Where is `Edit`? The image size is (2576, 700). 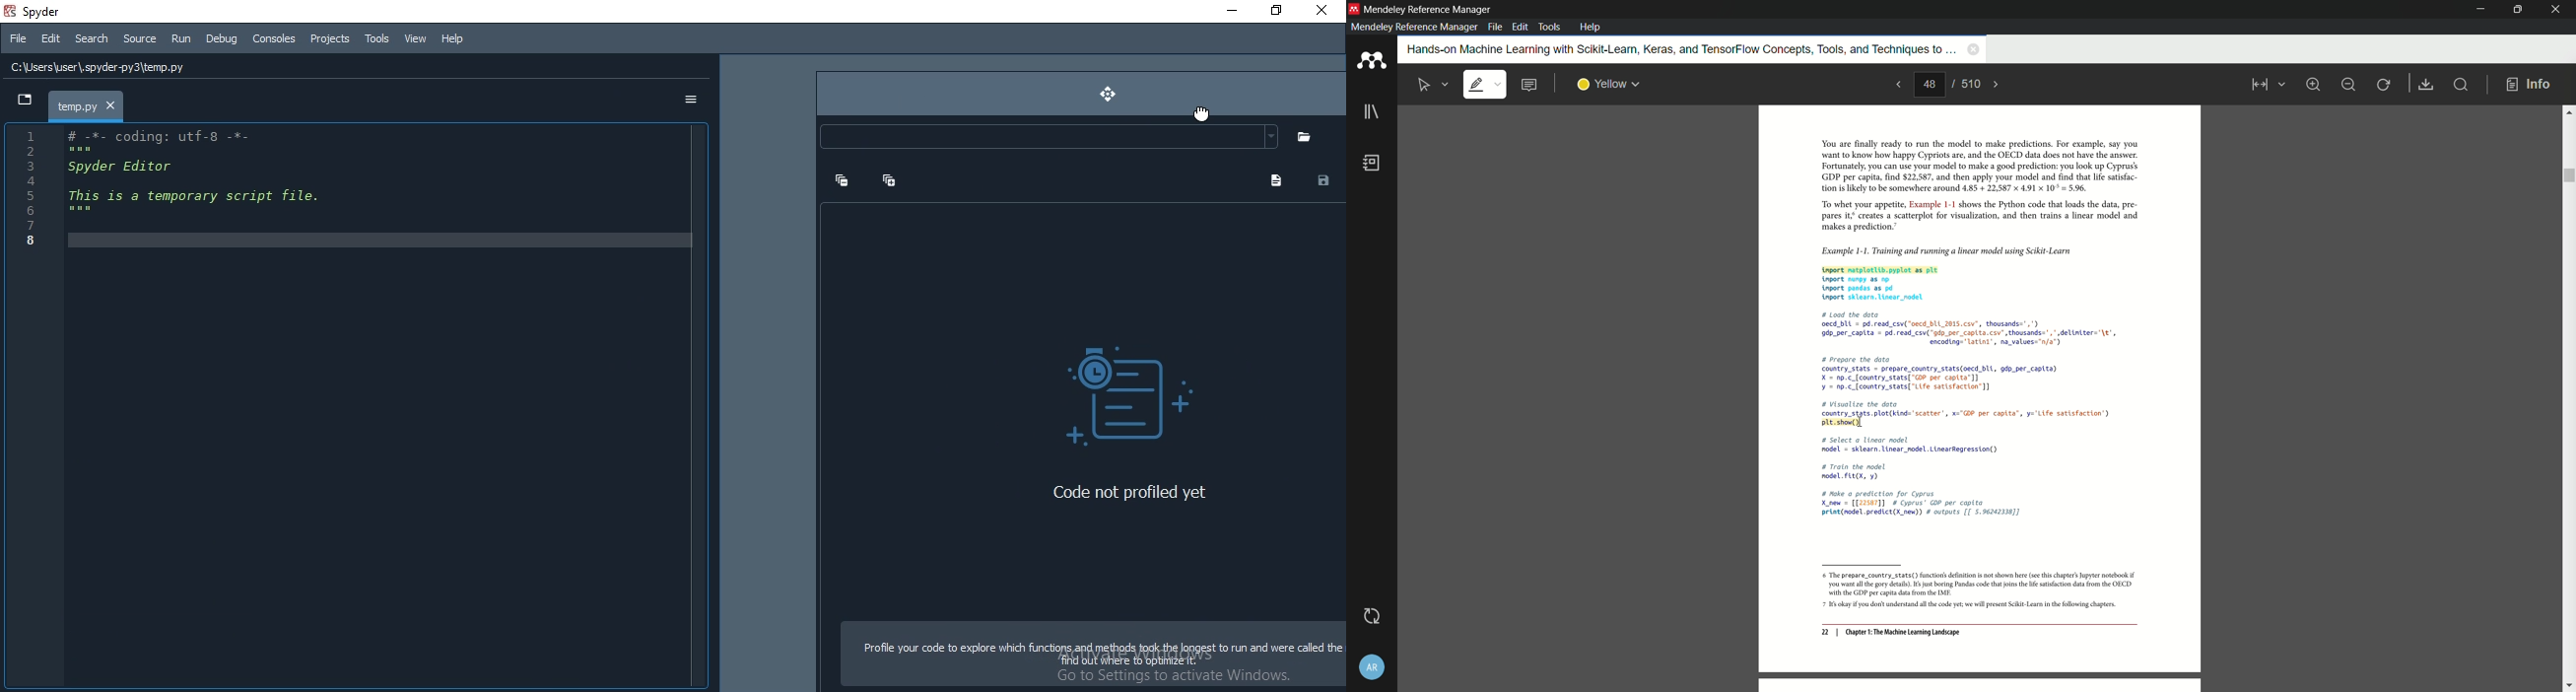
Edit is located at coordinates (49, 37).